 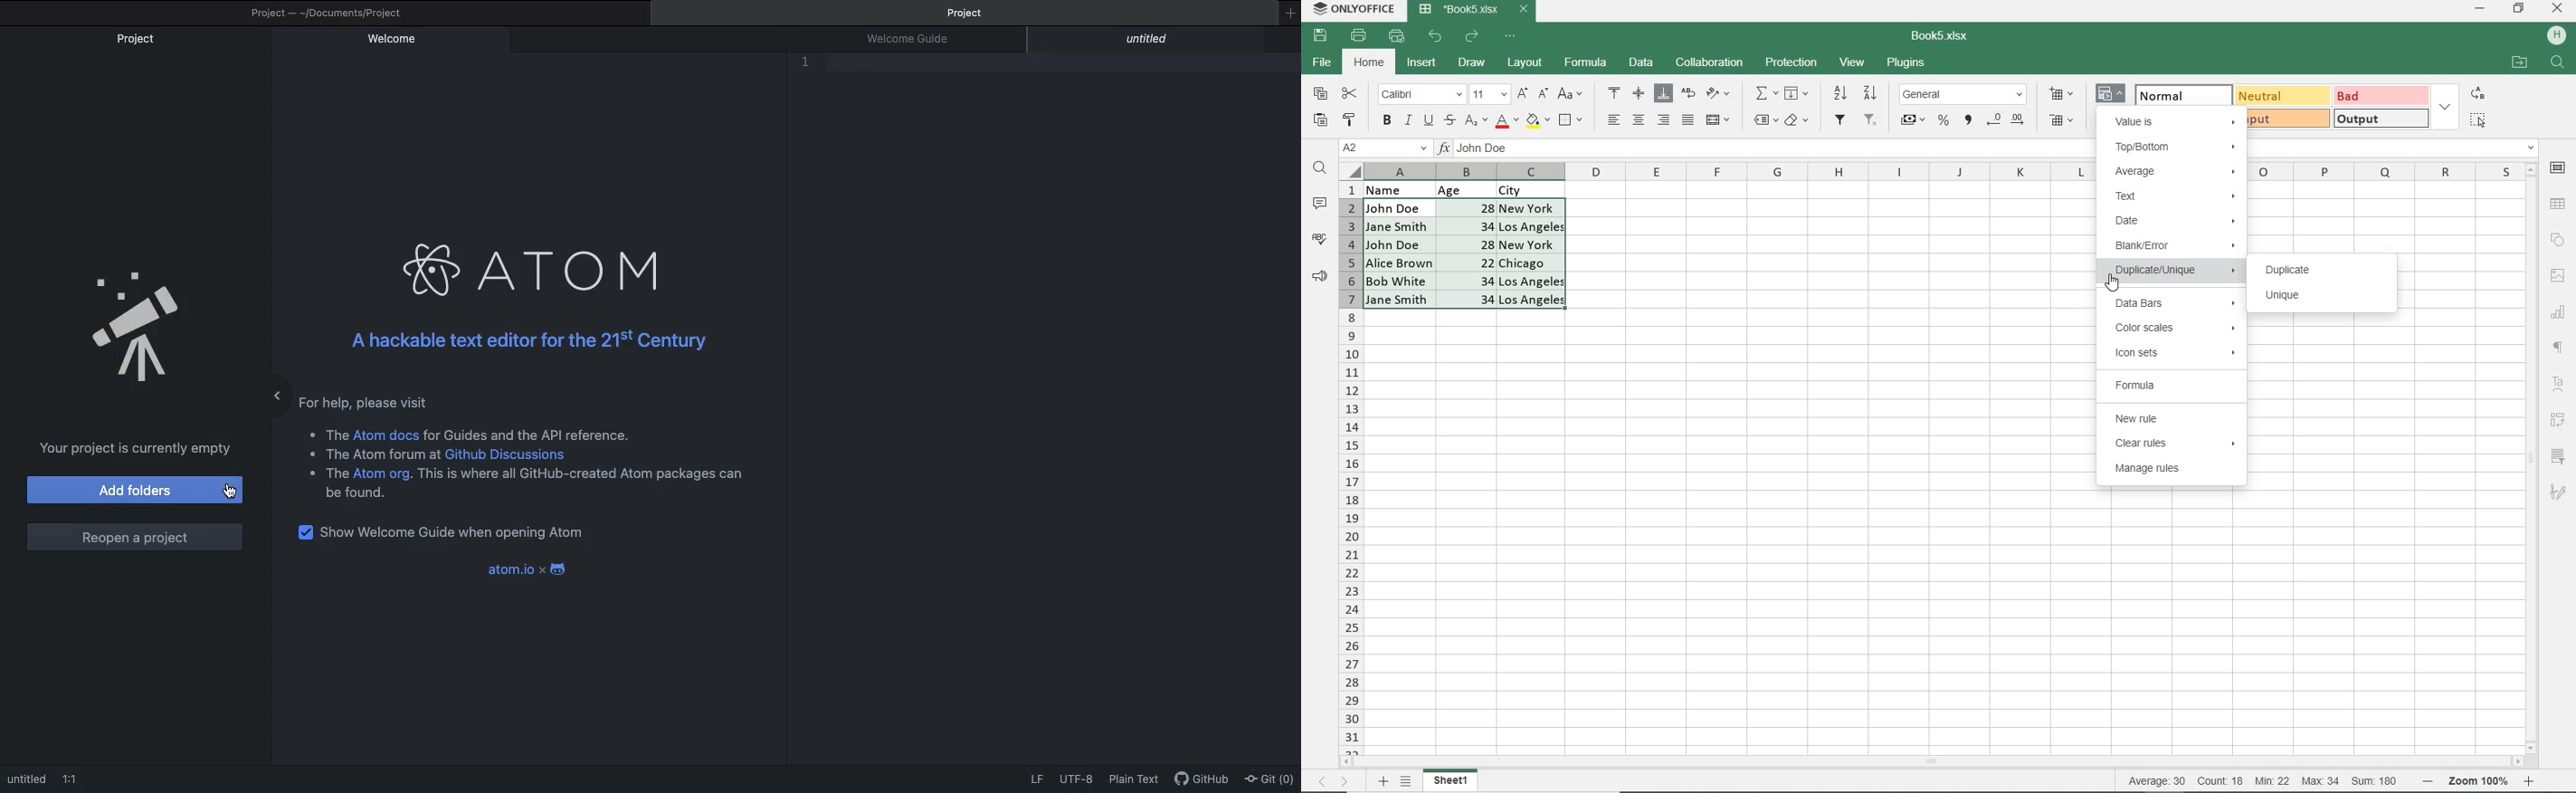 What do you see at coordinates (1872, 118) in the screenshot?
I see `REMOVE FILTER` at bounding box center [1872, 118].